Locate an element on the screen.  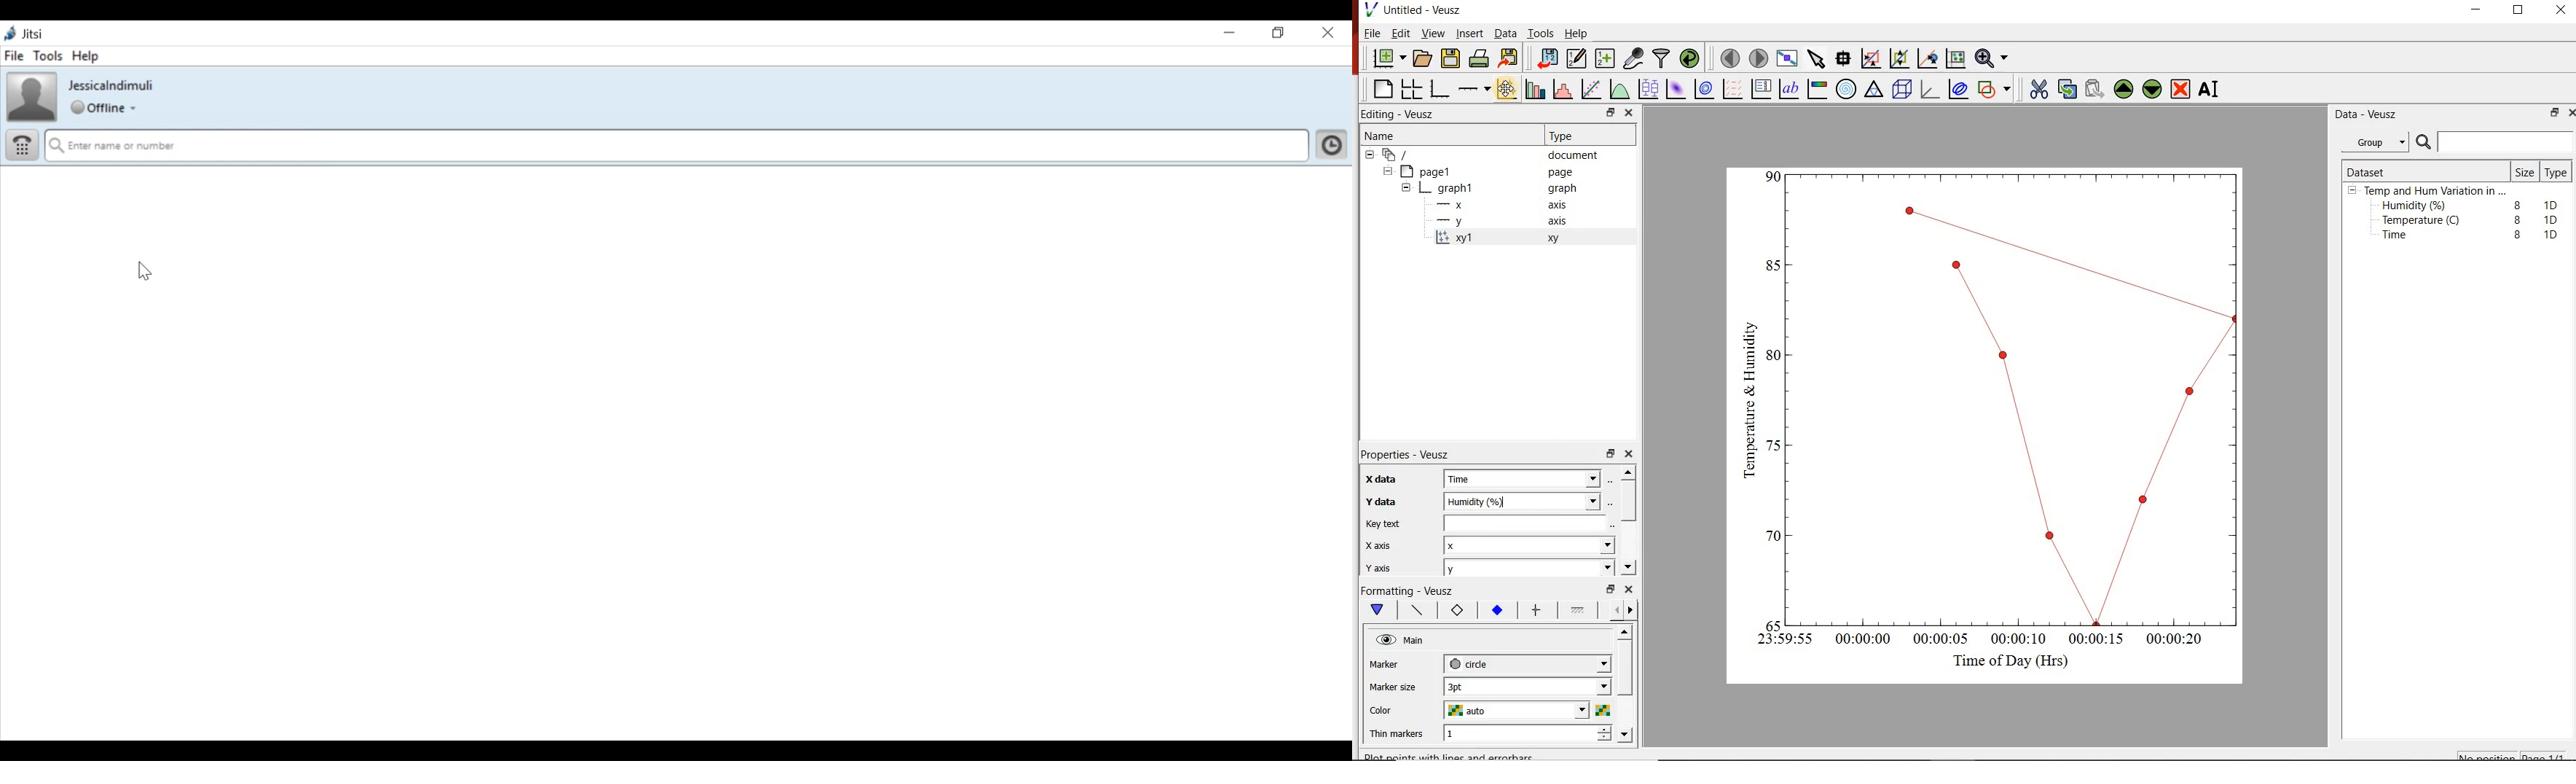
new document is located at coordinates (1388, 58).